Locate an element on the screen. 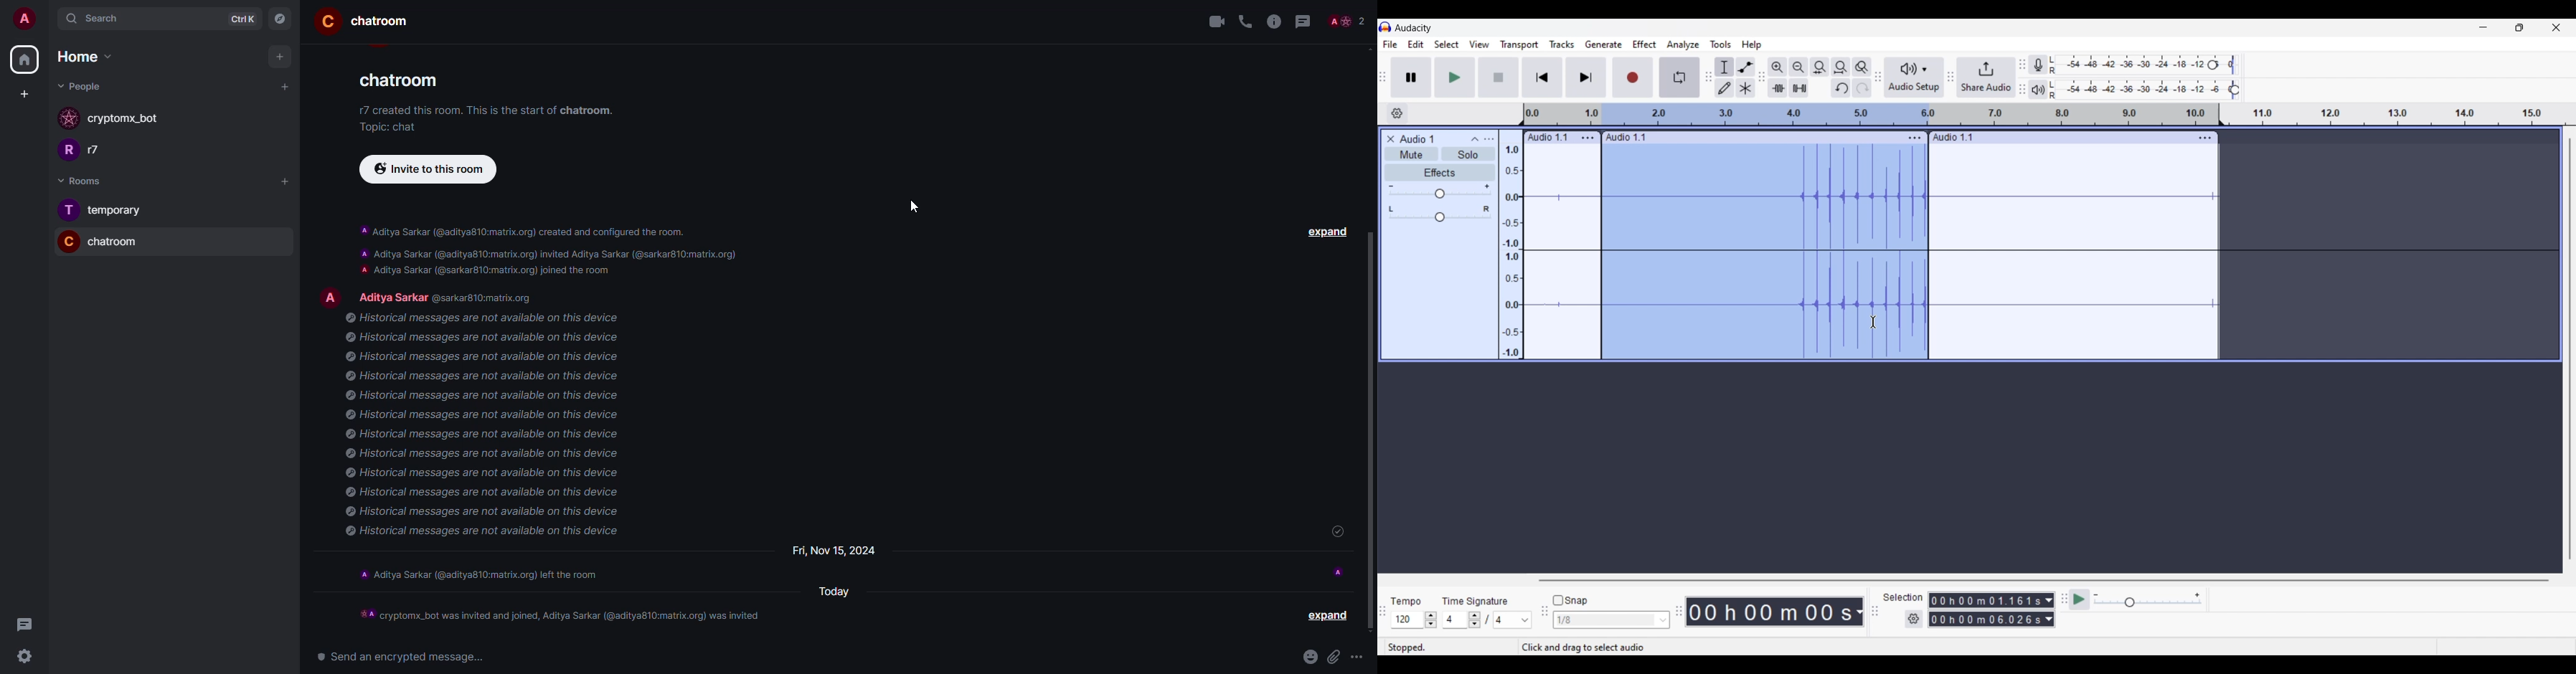  Increase/Decrease time signature is located at coordinates (1474, 620).